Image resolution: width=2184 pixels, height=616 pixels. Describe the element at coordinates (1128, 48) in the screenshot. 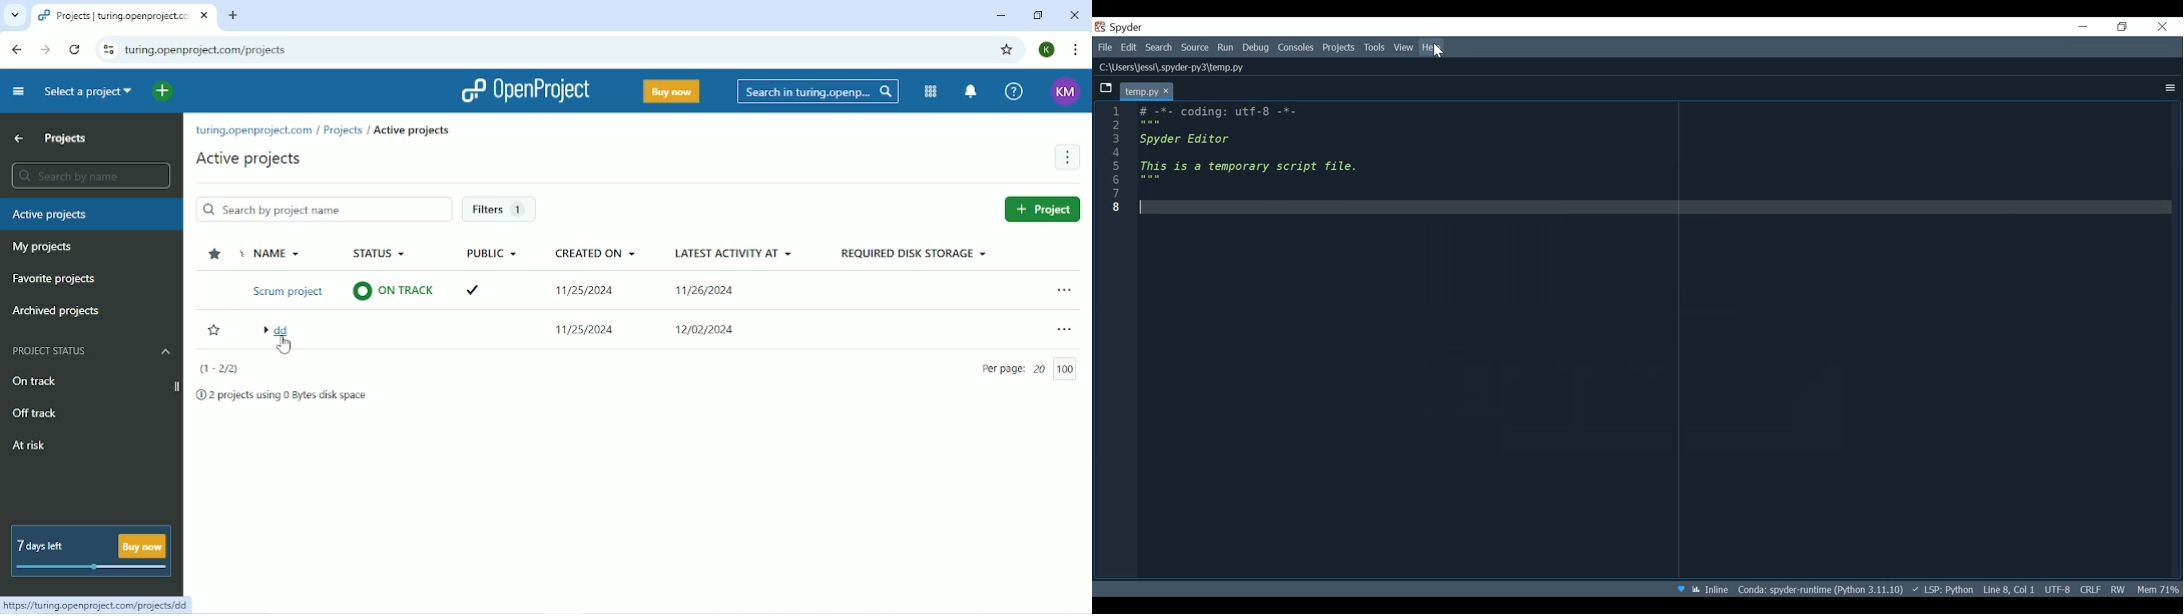

I see `Edit` at that location.